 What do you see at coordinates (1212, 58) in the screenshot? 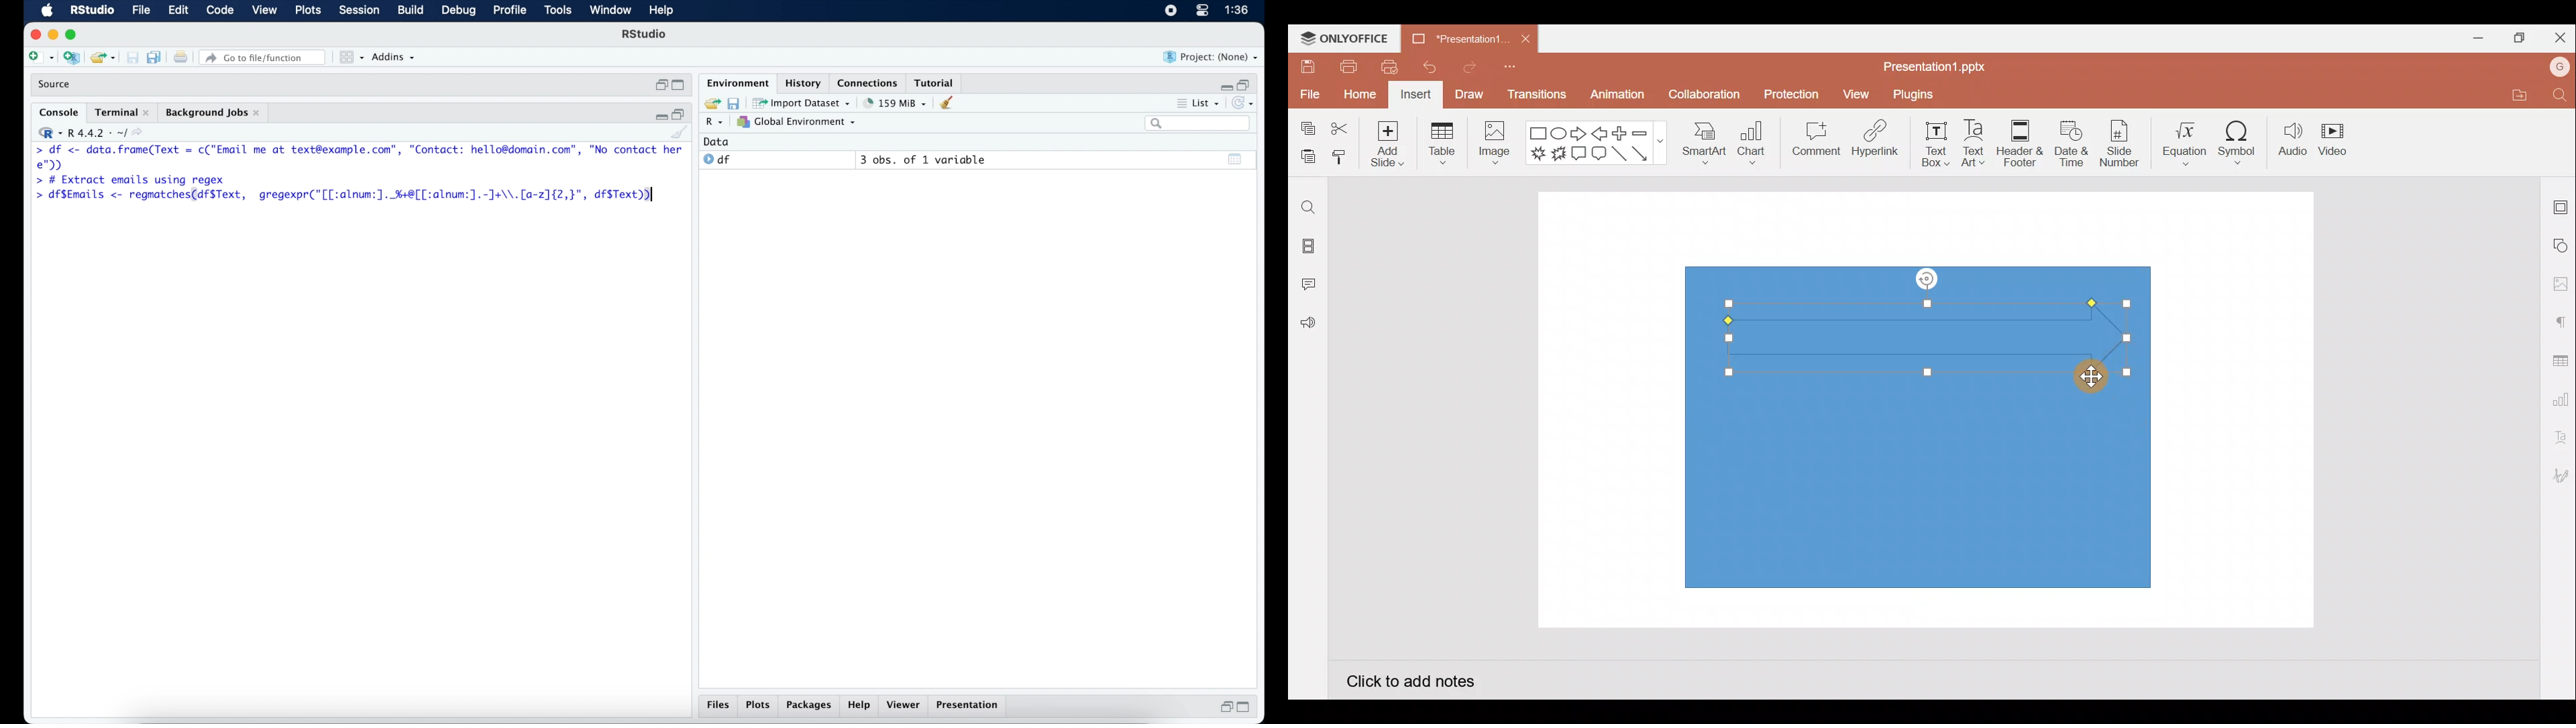
I see `project (none)` at bounding box center [1212, 58].